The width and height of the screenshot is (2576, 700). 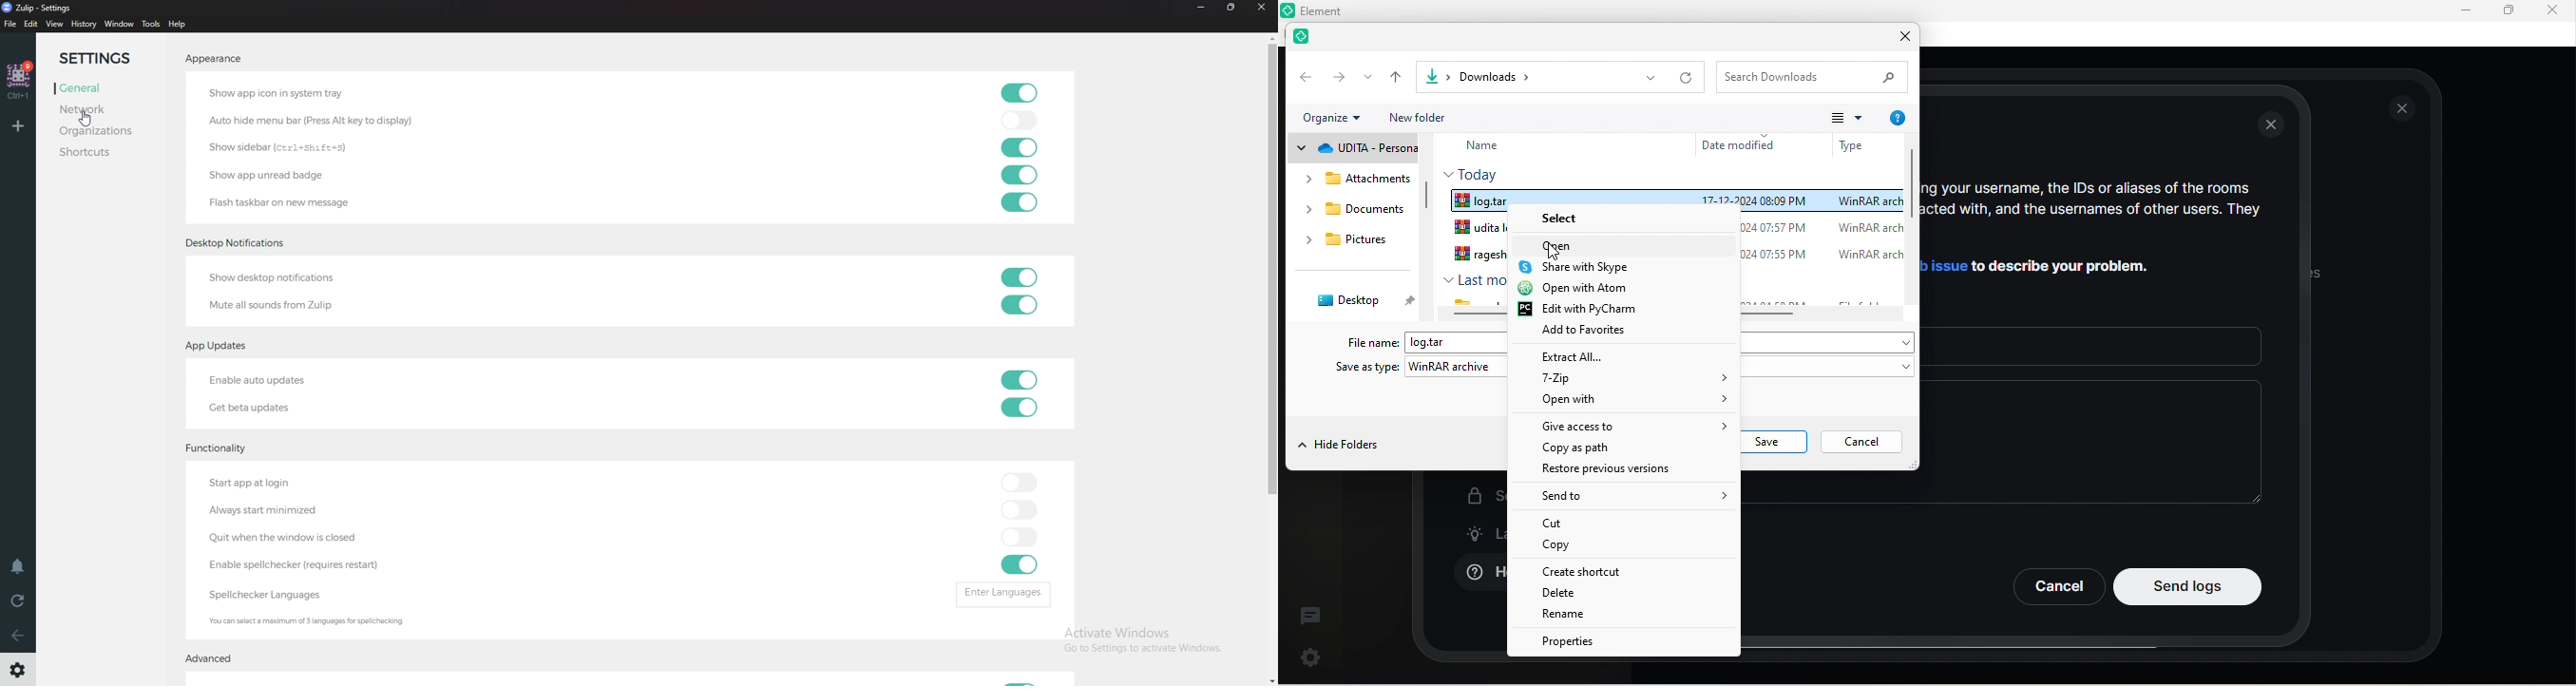 I want to click on open with atom, so click(x=1597, y=290).